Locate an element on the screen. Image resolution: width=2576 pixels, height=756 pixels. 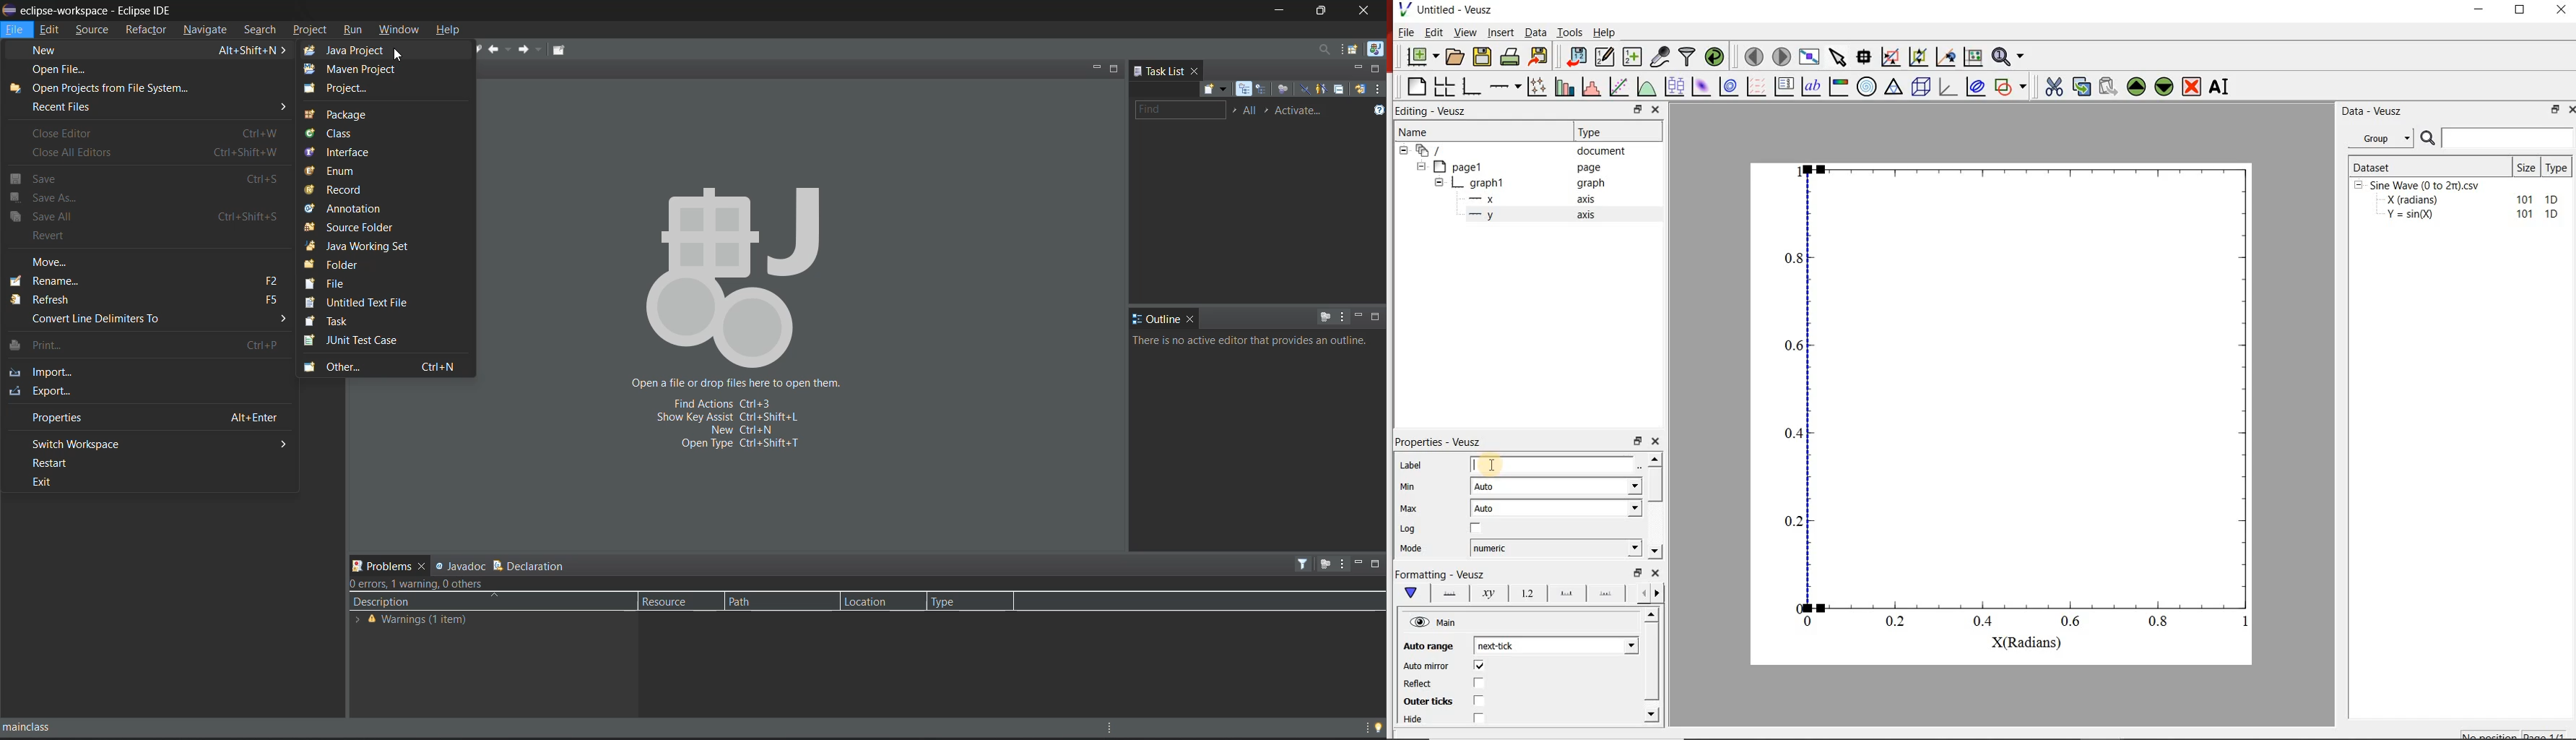
3d scene is located at coordinates (1921, 86).